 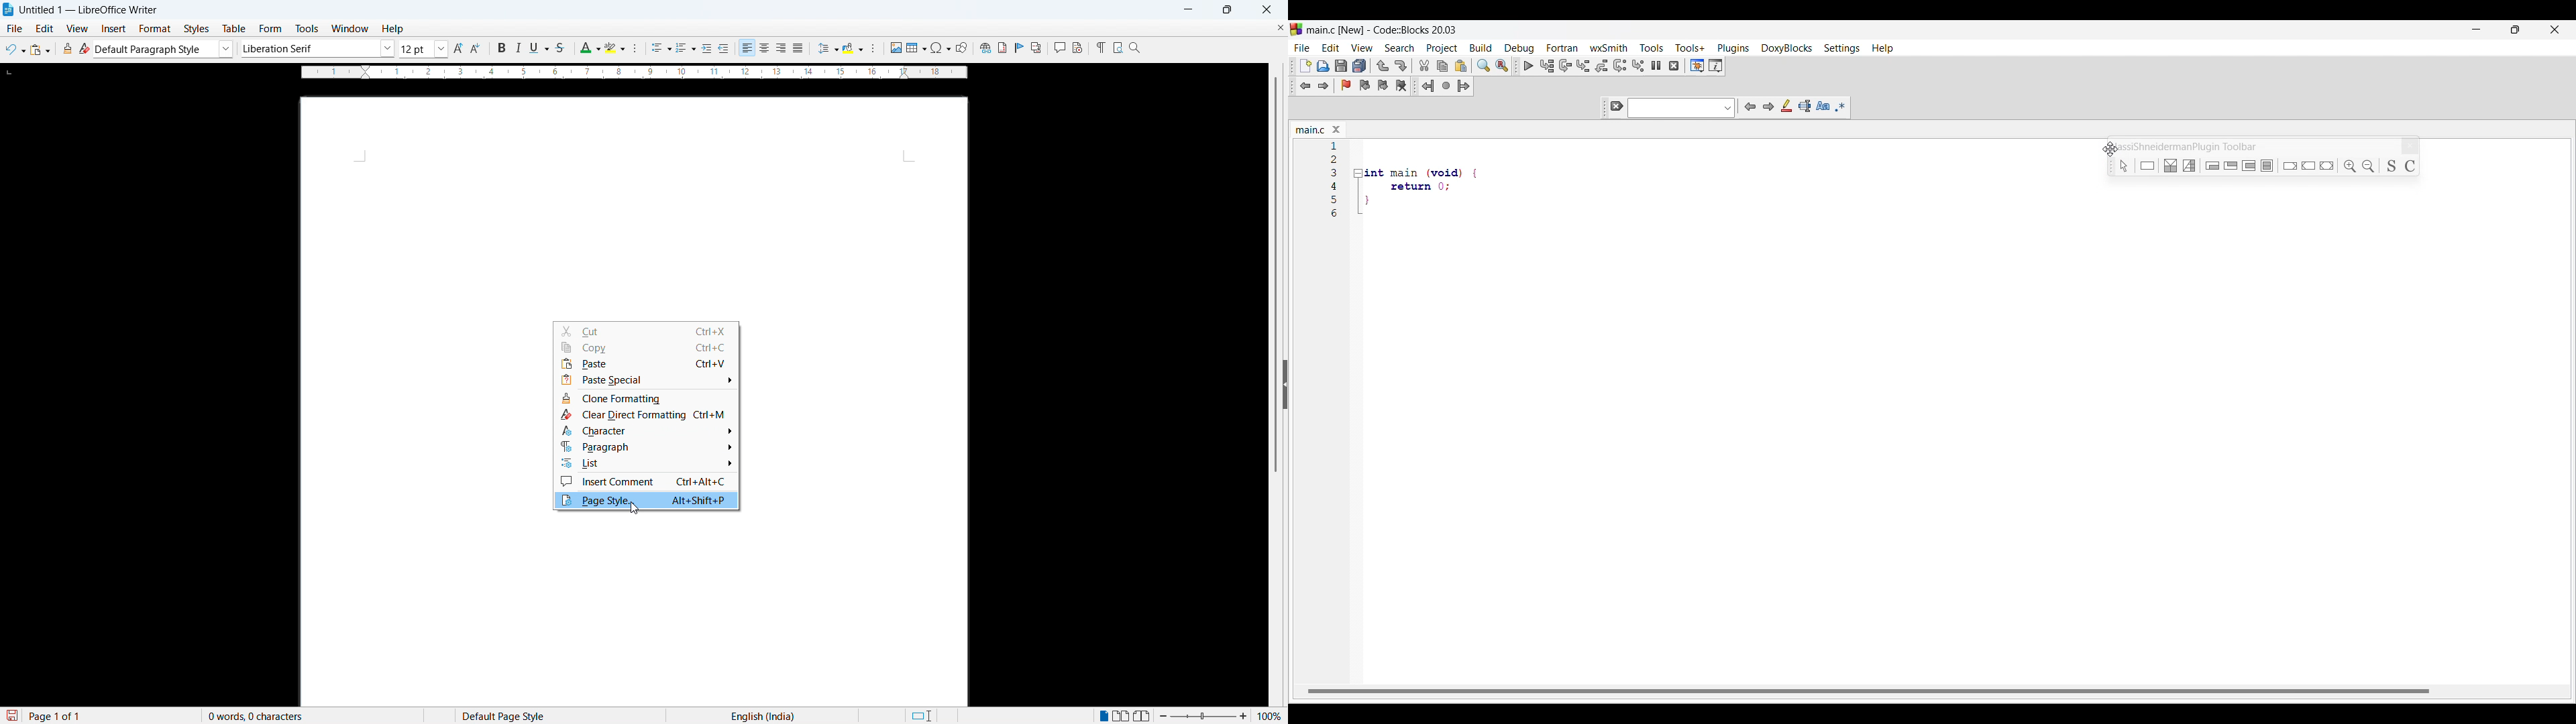 What do you see at coordinates (198, 29) in the screenshot?
I see `Styles ` at bounding box center [198, 29].